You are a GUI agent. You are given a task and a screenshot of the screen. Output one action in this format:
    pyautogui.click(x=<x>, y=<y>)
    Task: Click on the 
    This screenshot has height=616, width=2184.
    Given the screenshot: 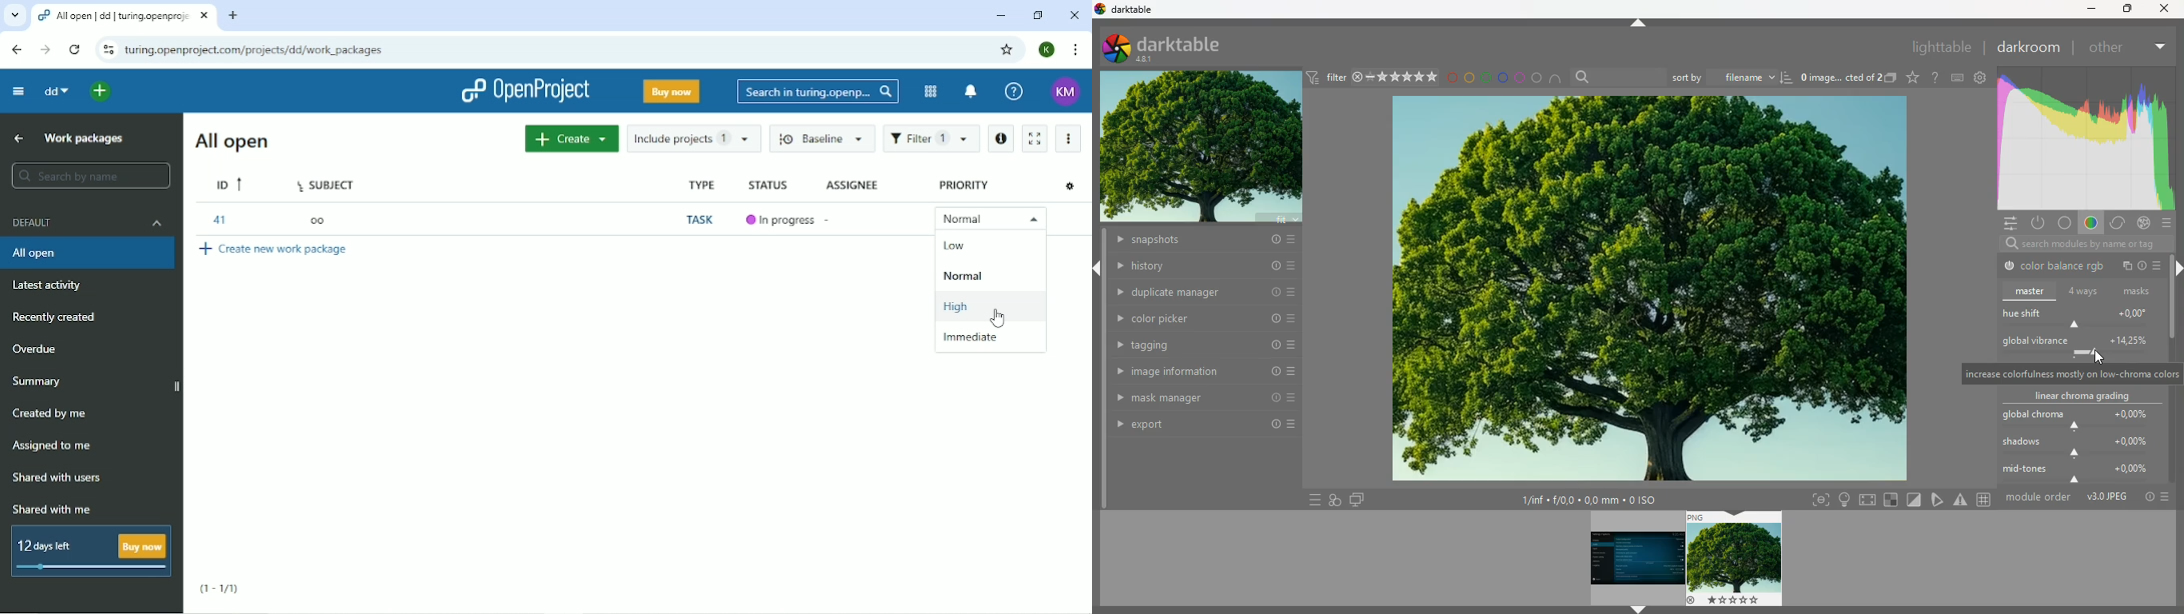 What is the action you would take?
    pyautogui.click(x=2164, y=9)
    